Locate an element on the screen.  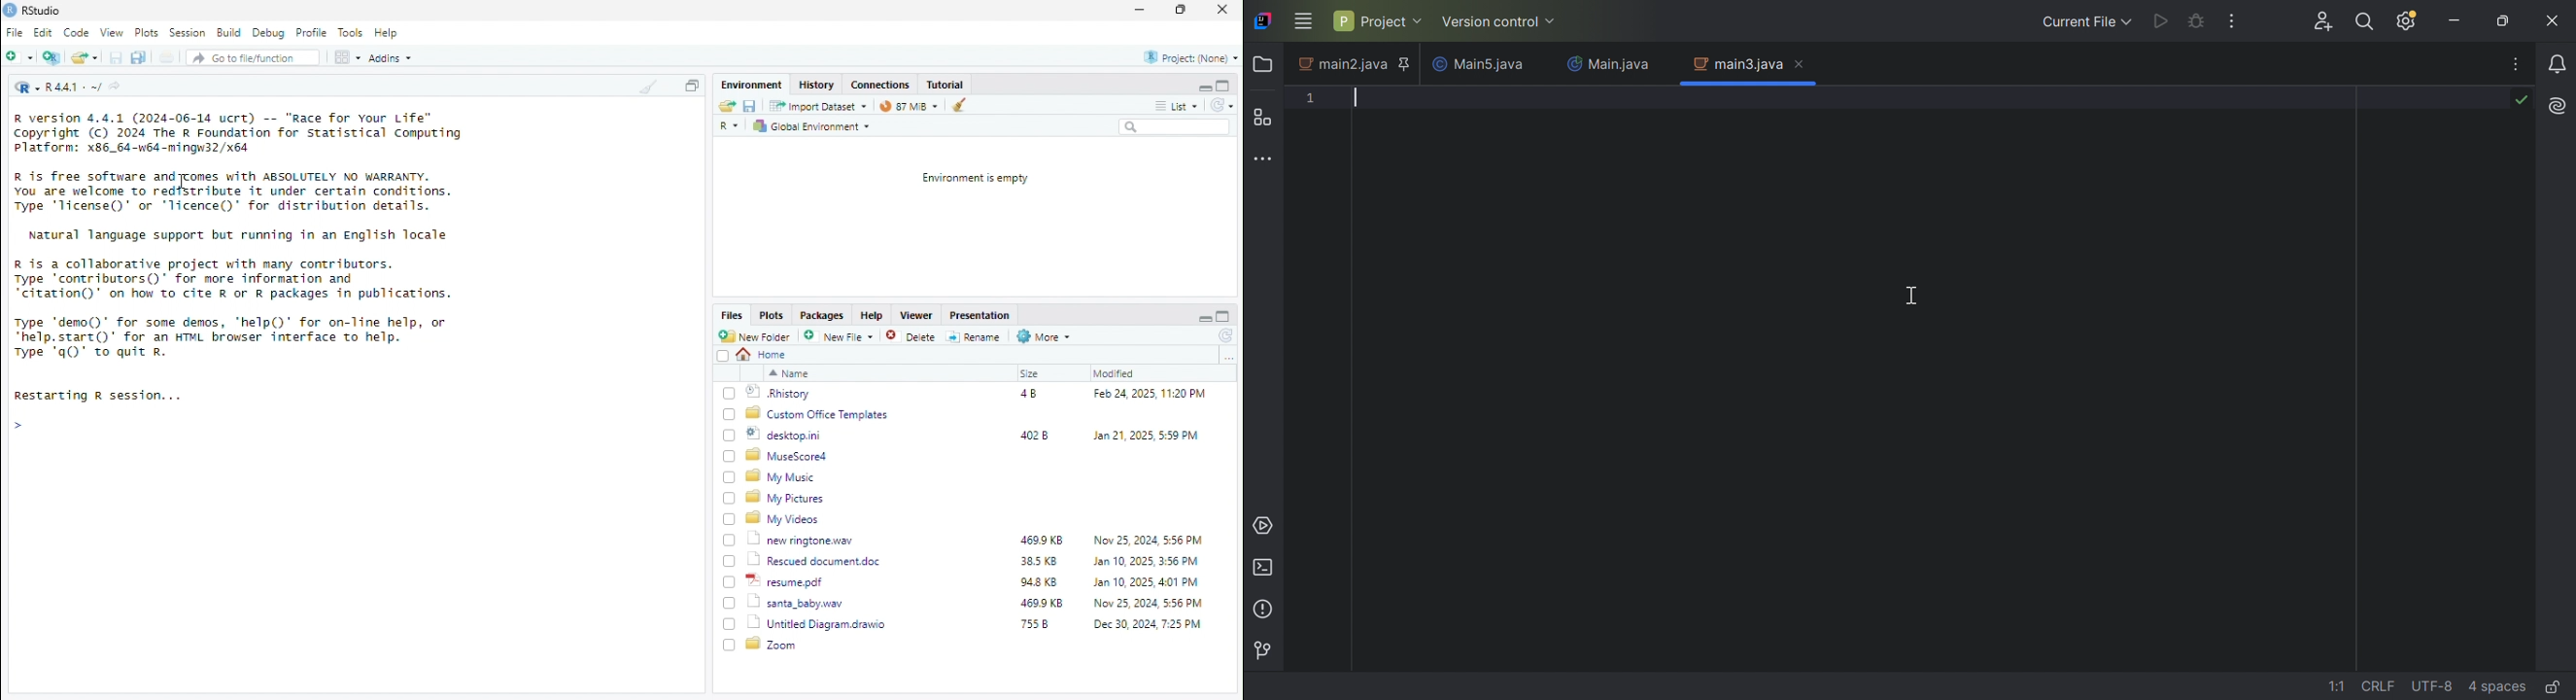
Checkbox is located at coordinates (730, 562).